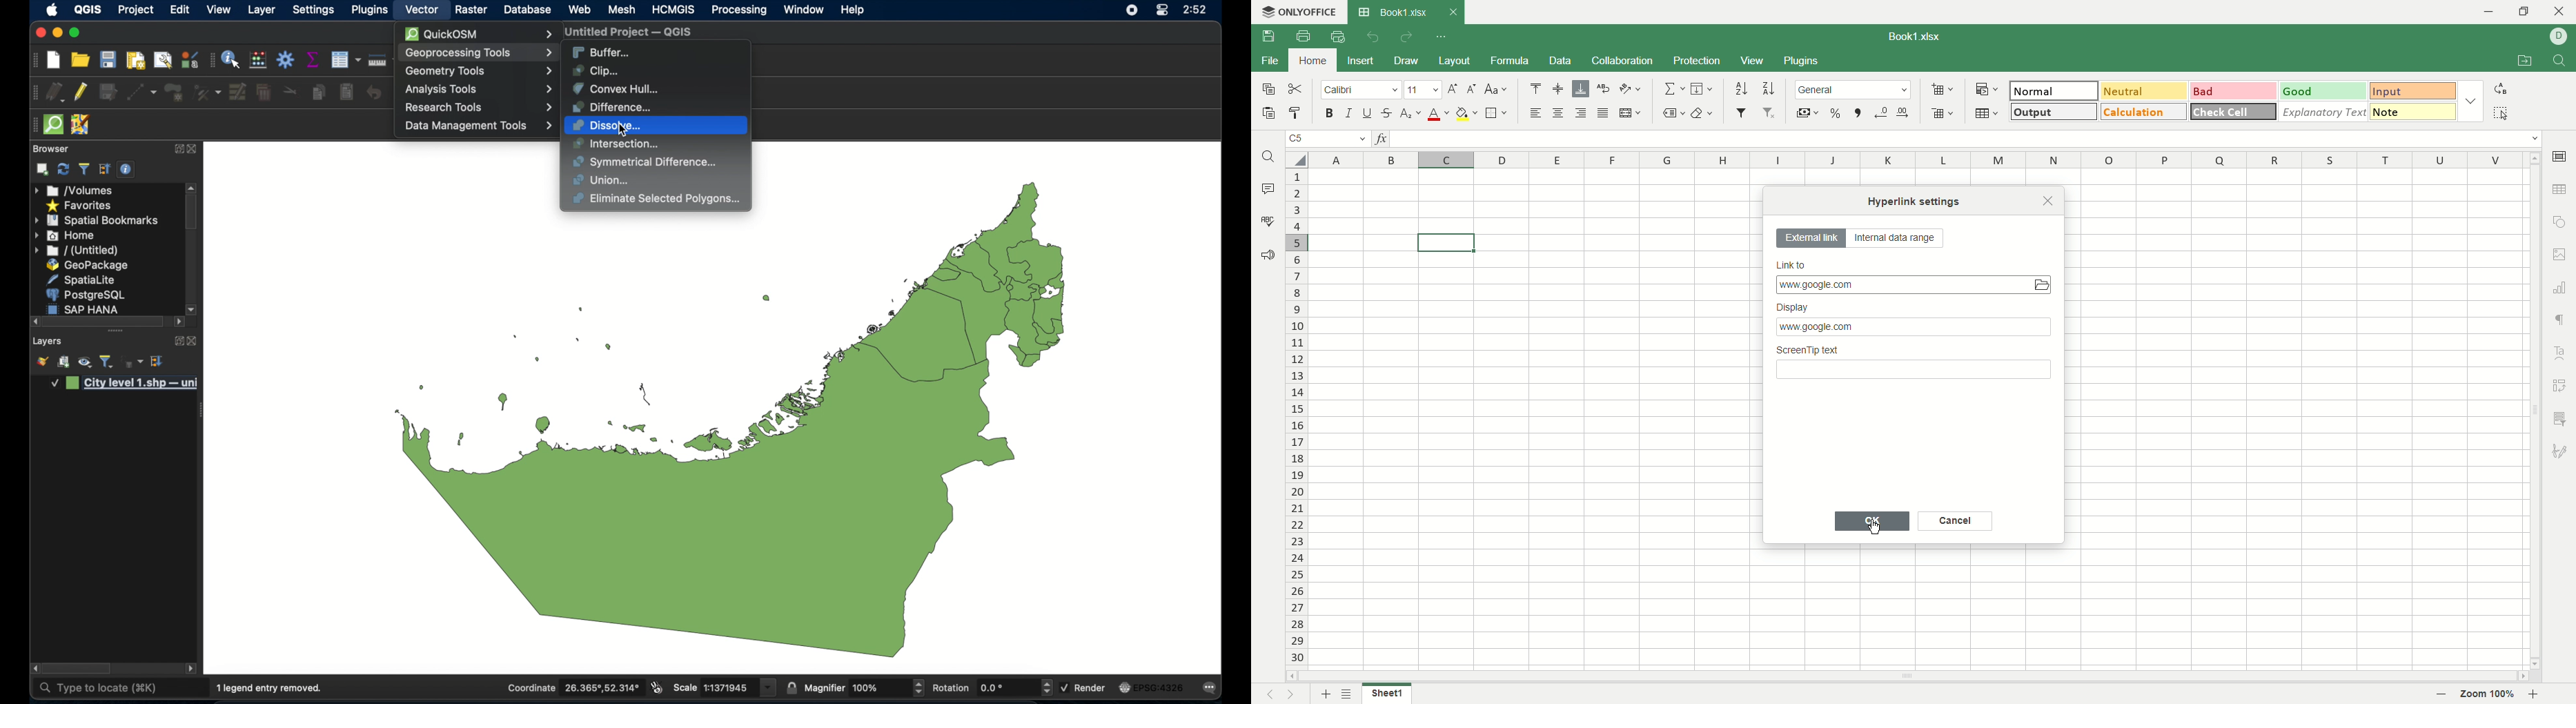  Describe the element at coordinates (2560, 13) in the screenshot. I see `close` at that location.